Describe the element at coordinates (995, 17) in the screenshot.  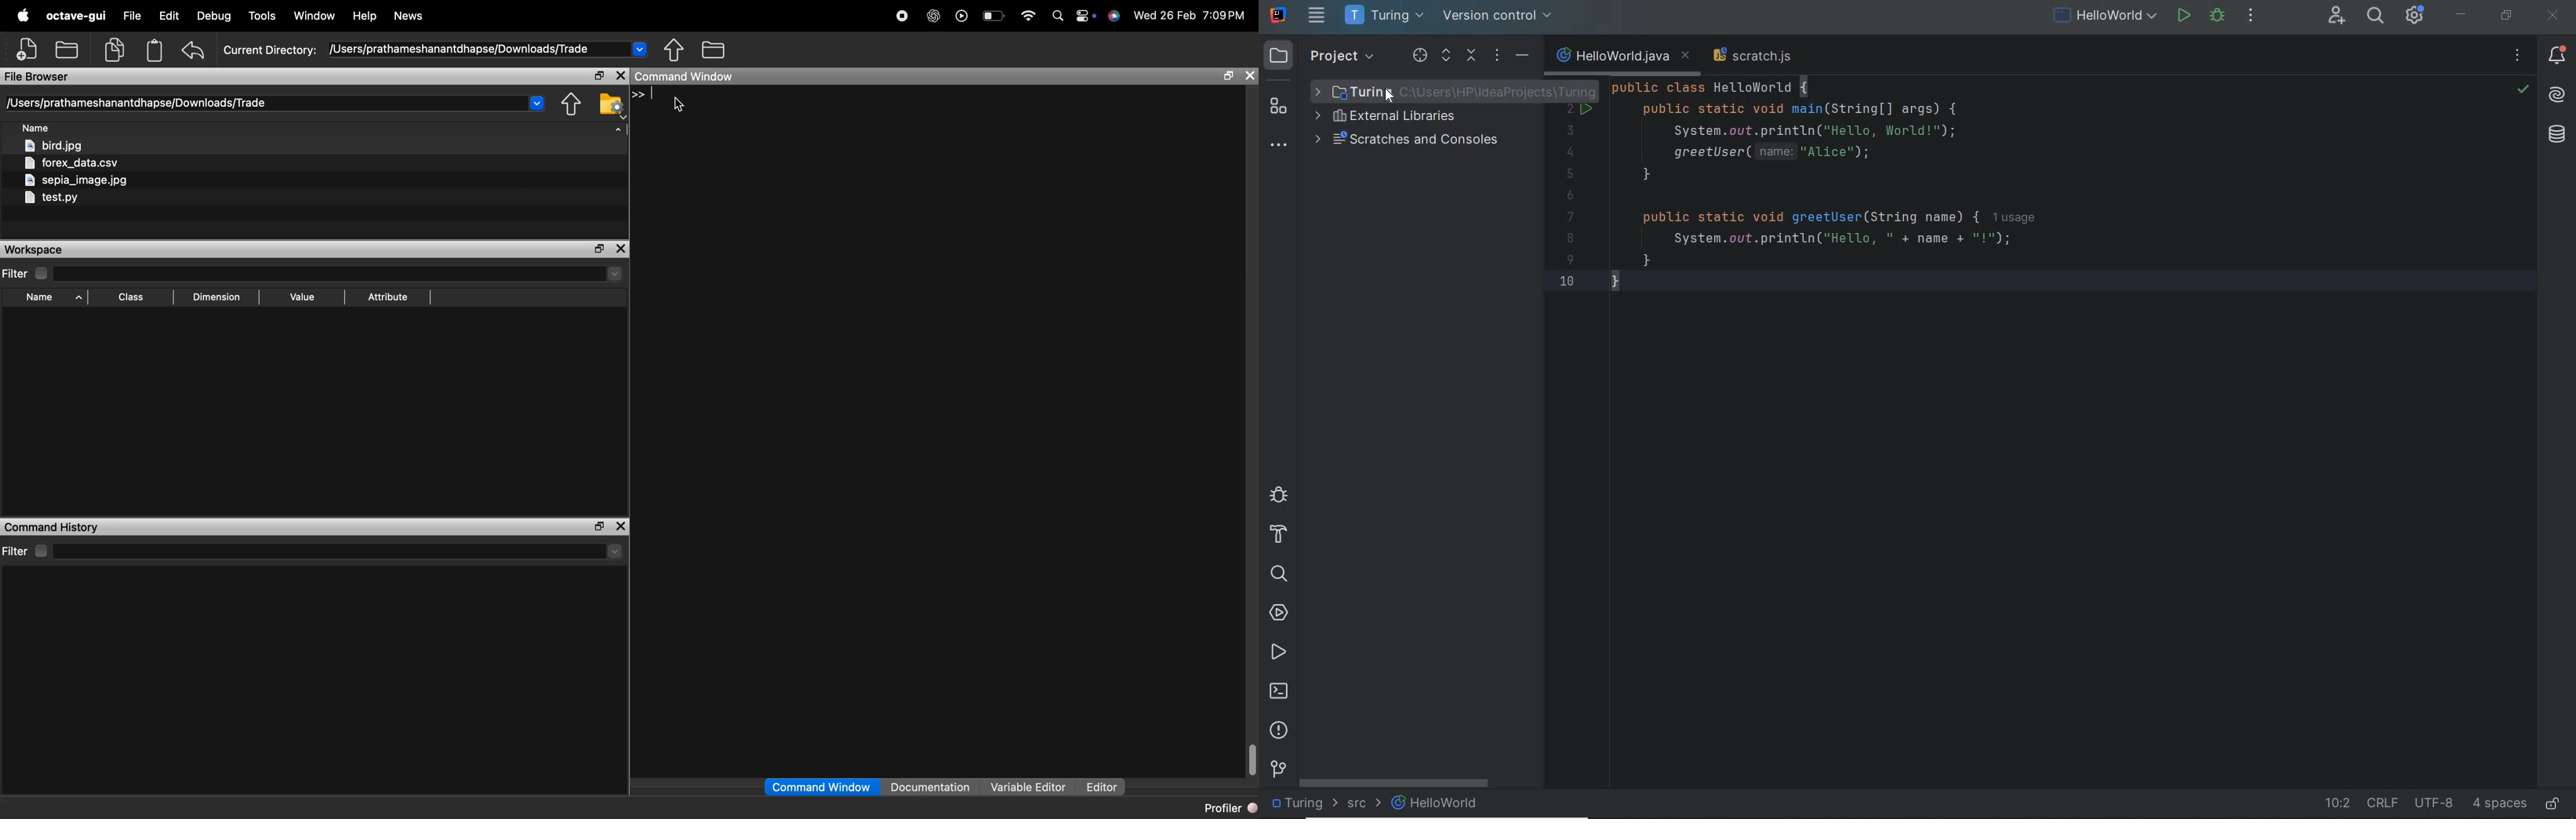
I see `battery` at that location.